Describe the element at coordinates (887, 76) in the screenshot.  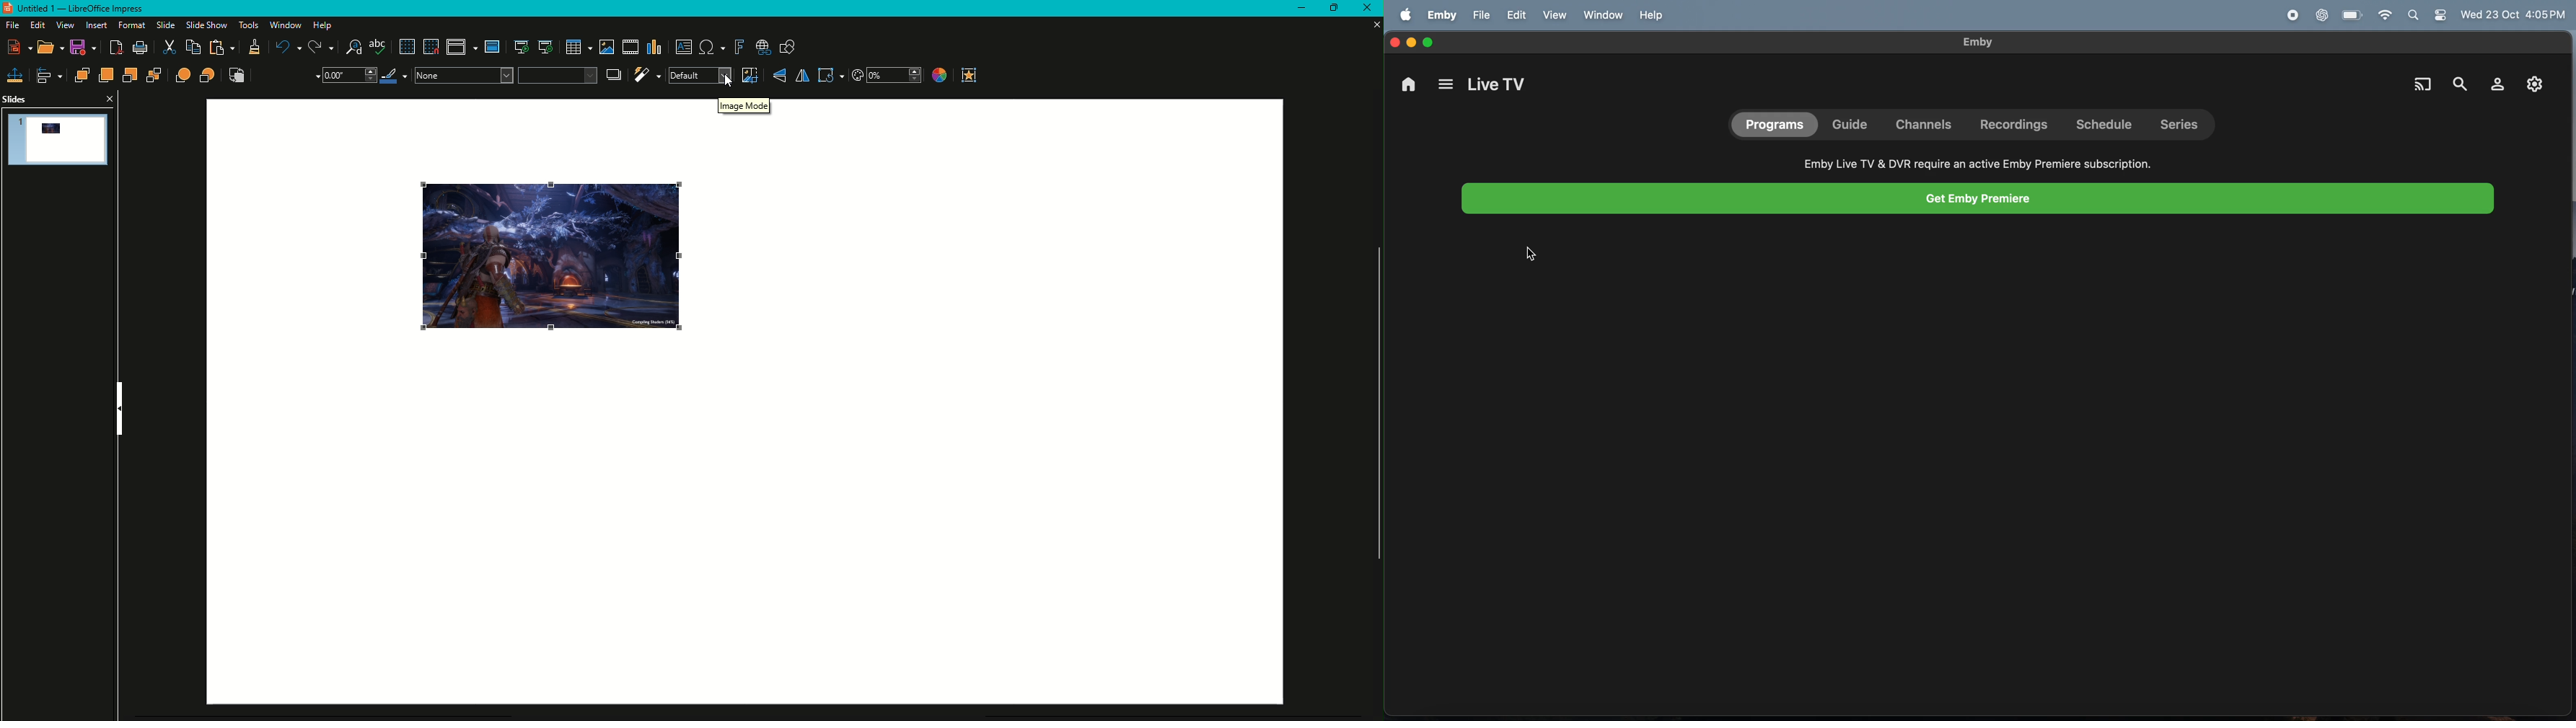
I see `Transparency` at that location.